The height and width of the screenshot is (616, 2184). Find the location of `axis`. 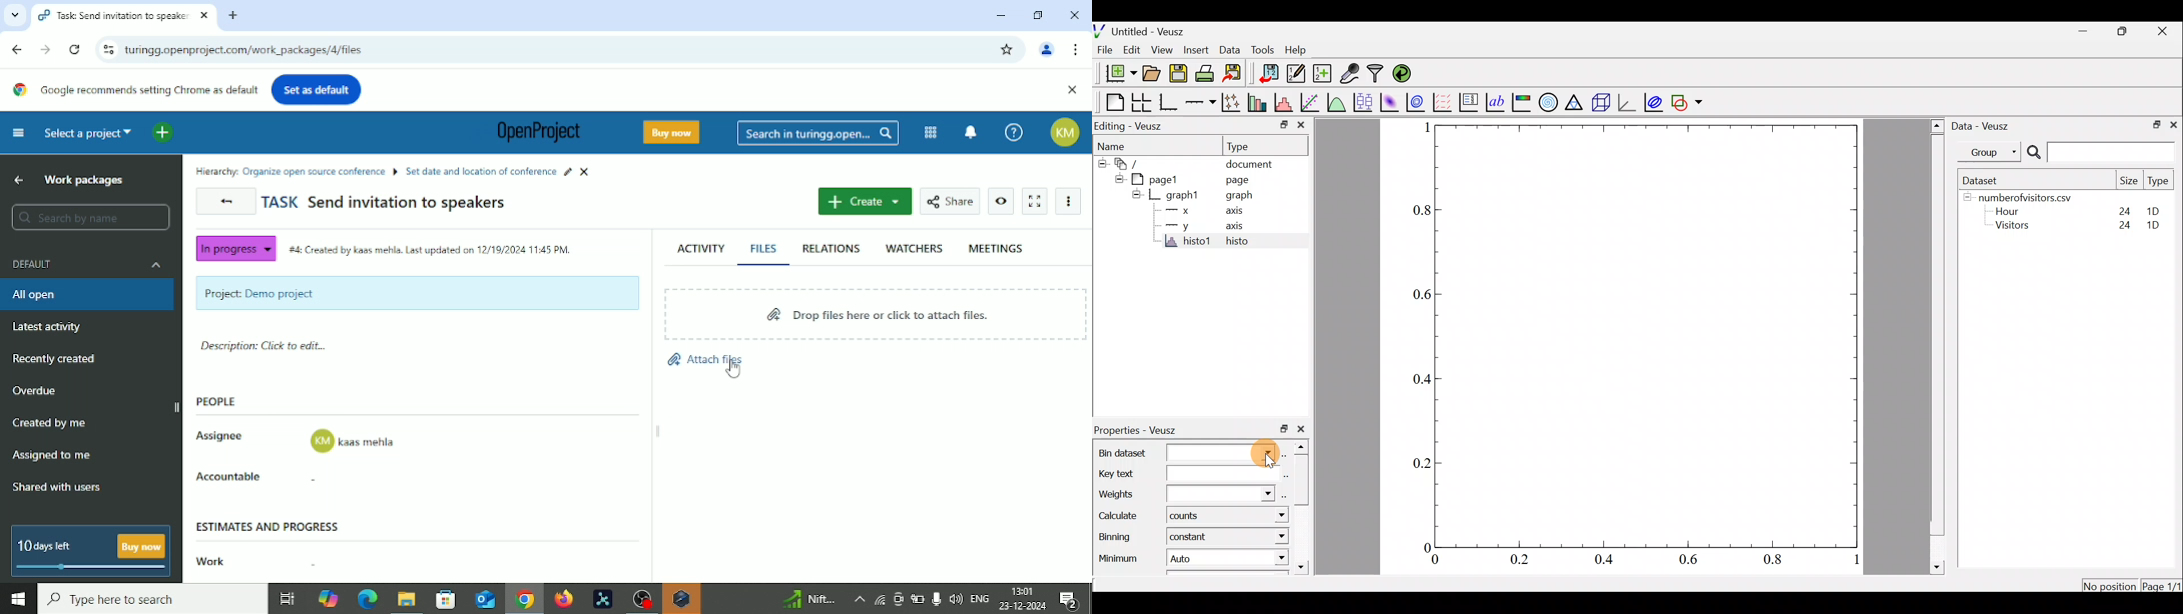

axis is located at coordinates (1233, 229).